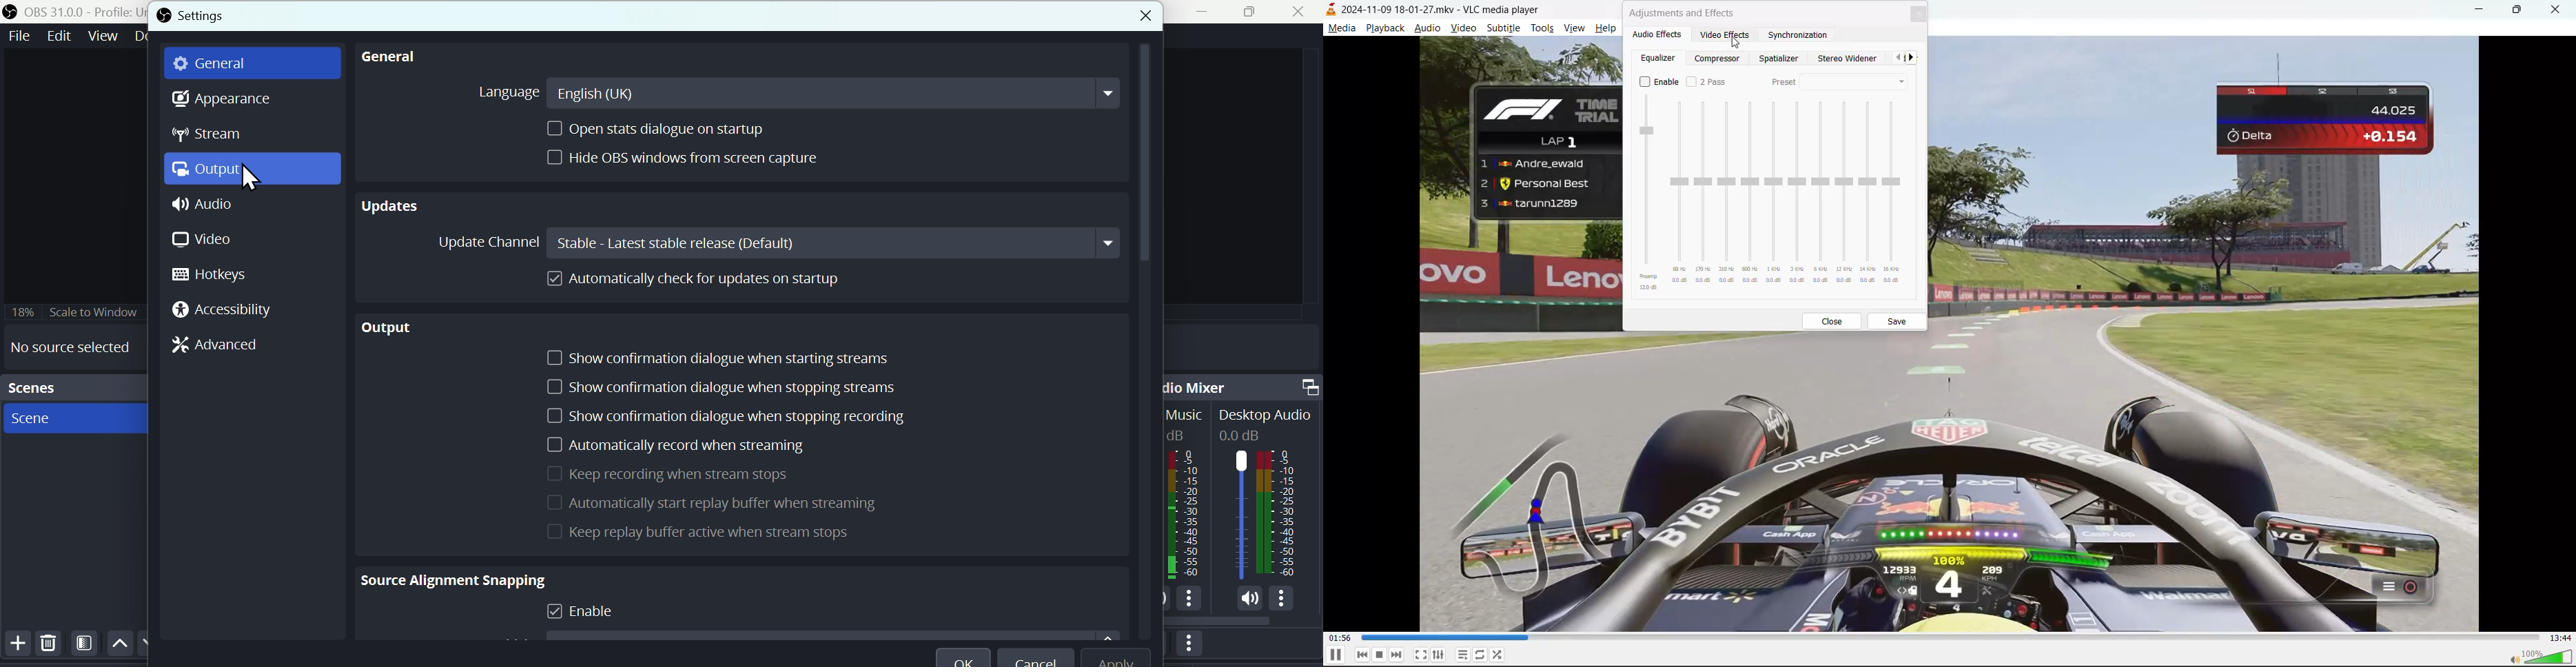 This screenshot has width=2576, height=672. Describe the element at coordinates (1770, 194) in the screenshot. I see `equalizer presets` at that location.